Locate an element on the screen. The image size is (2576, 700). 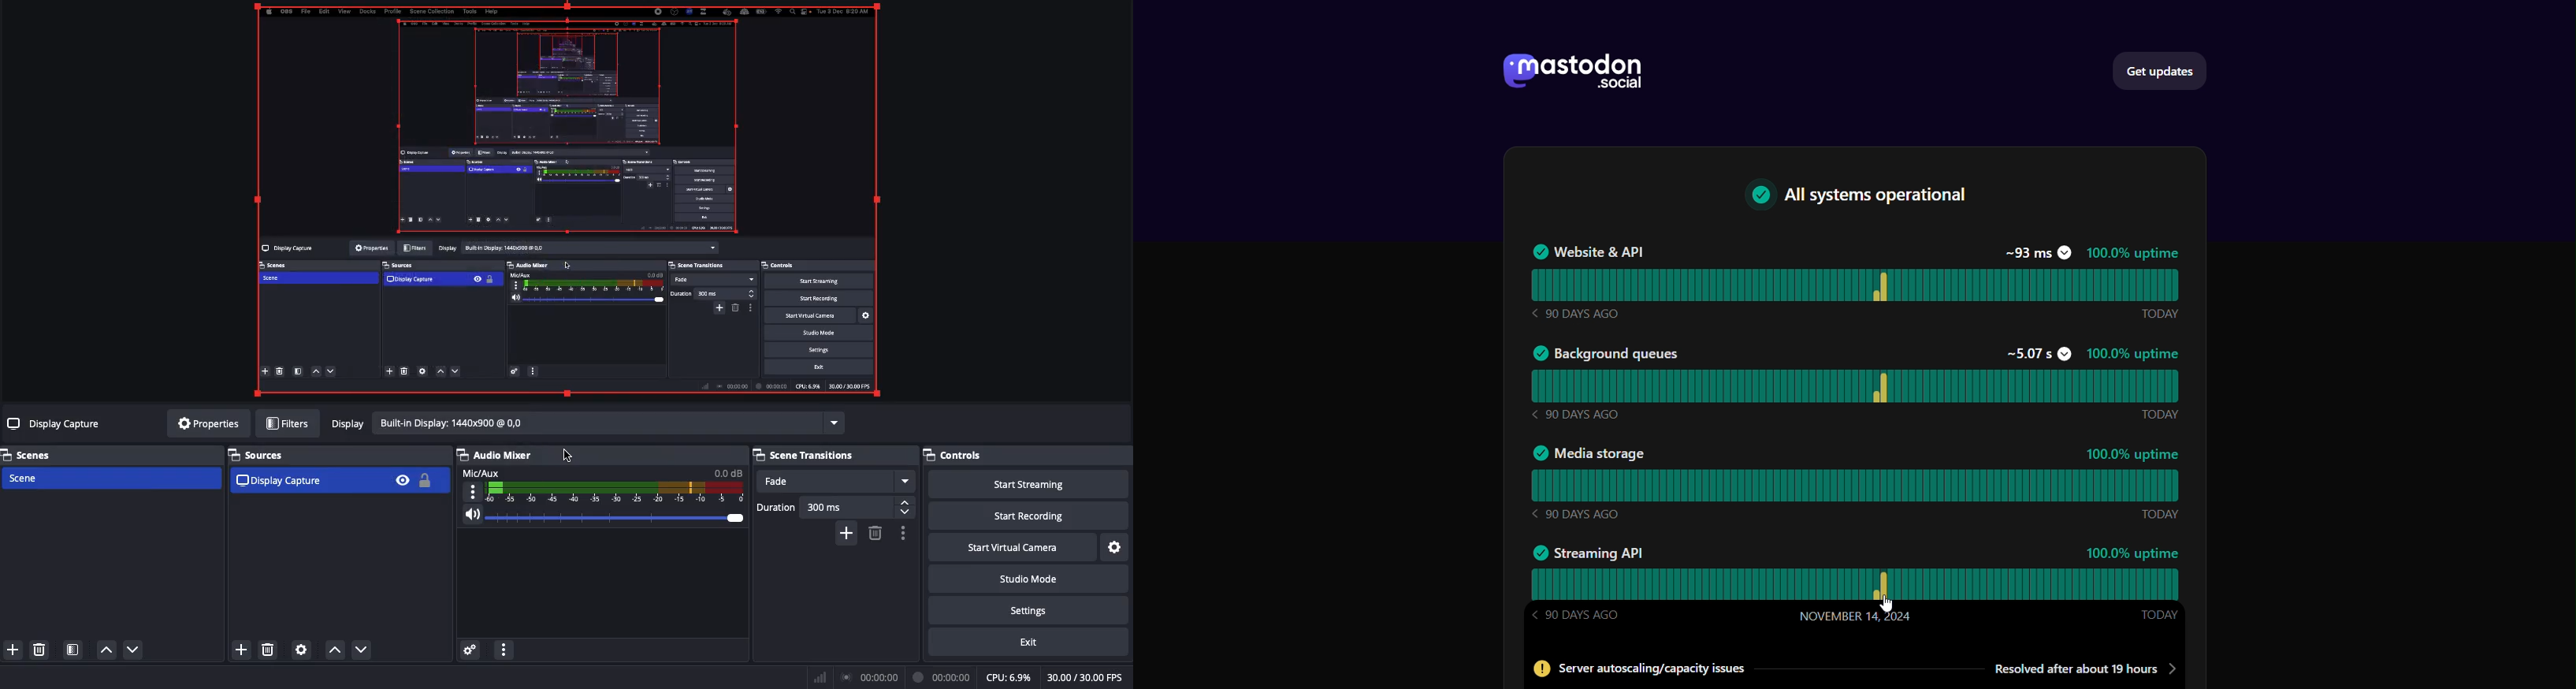
Delete is located at coordinates (39, 650).